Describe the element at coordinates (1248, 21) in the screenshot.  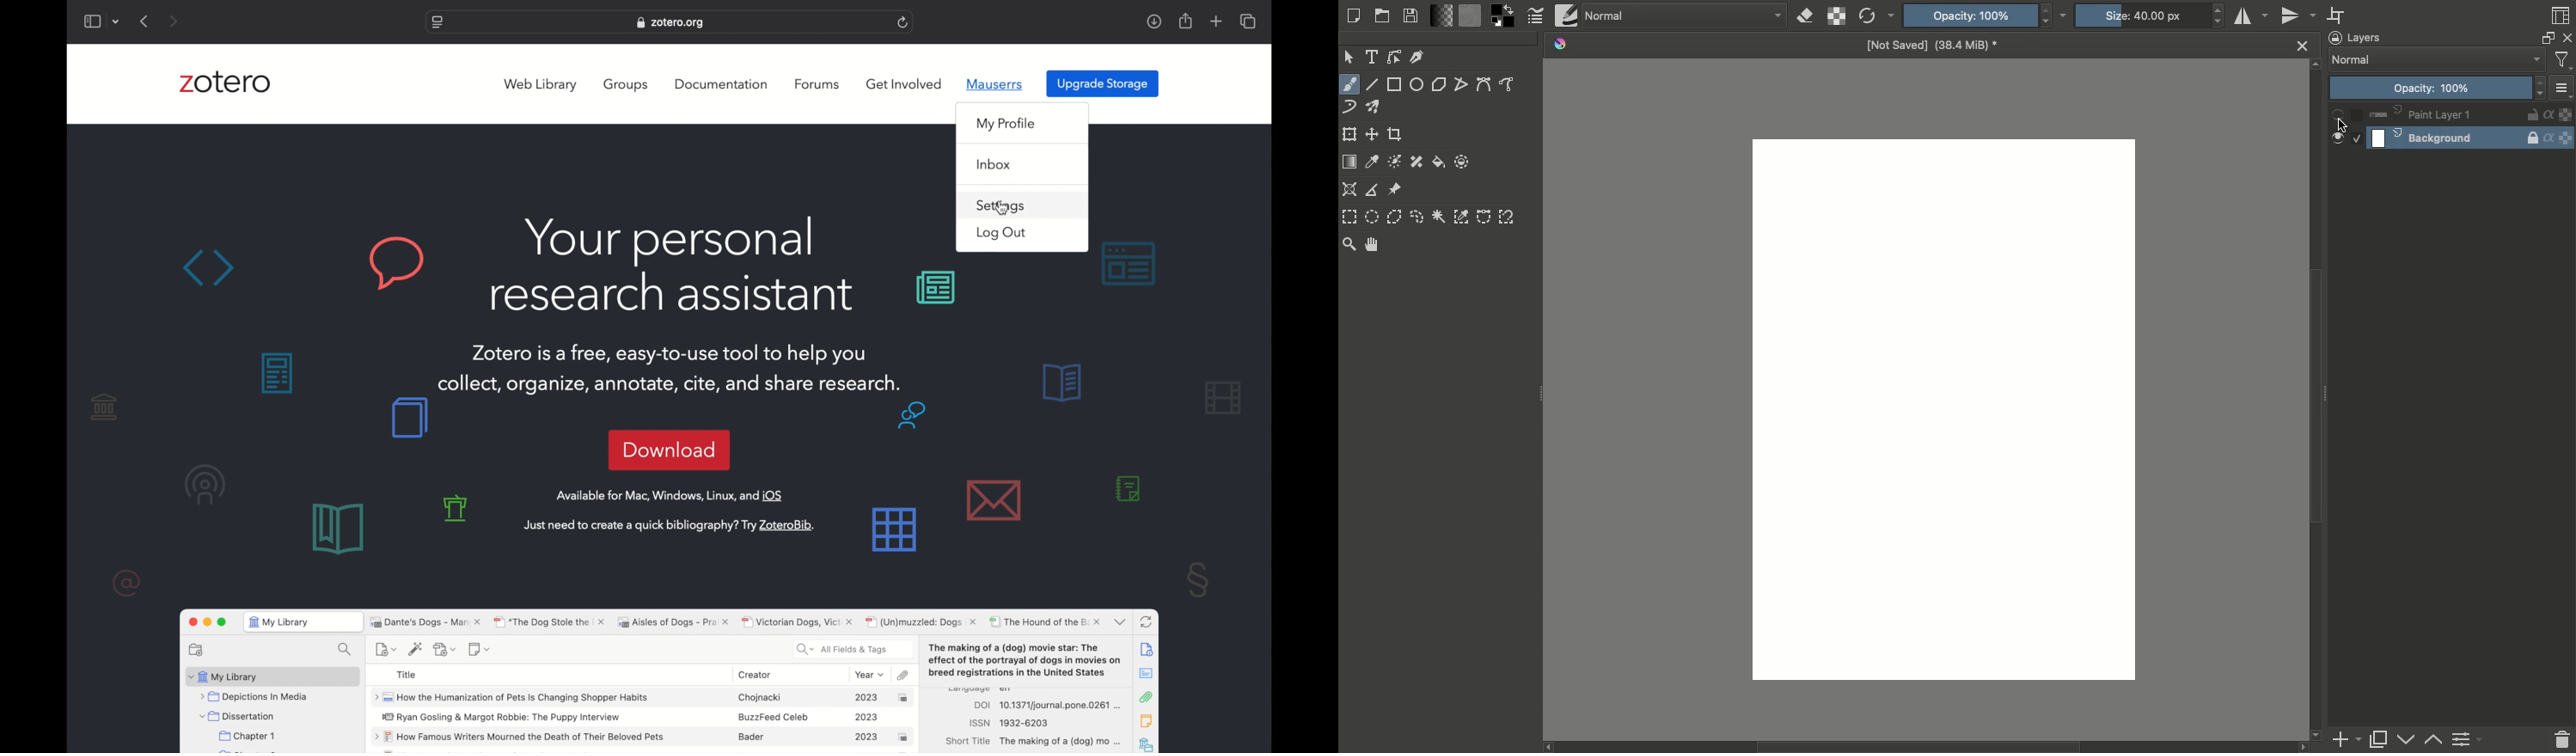
I see `show tab overview` at that location.